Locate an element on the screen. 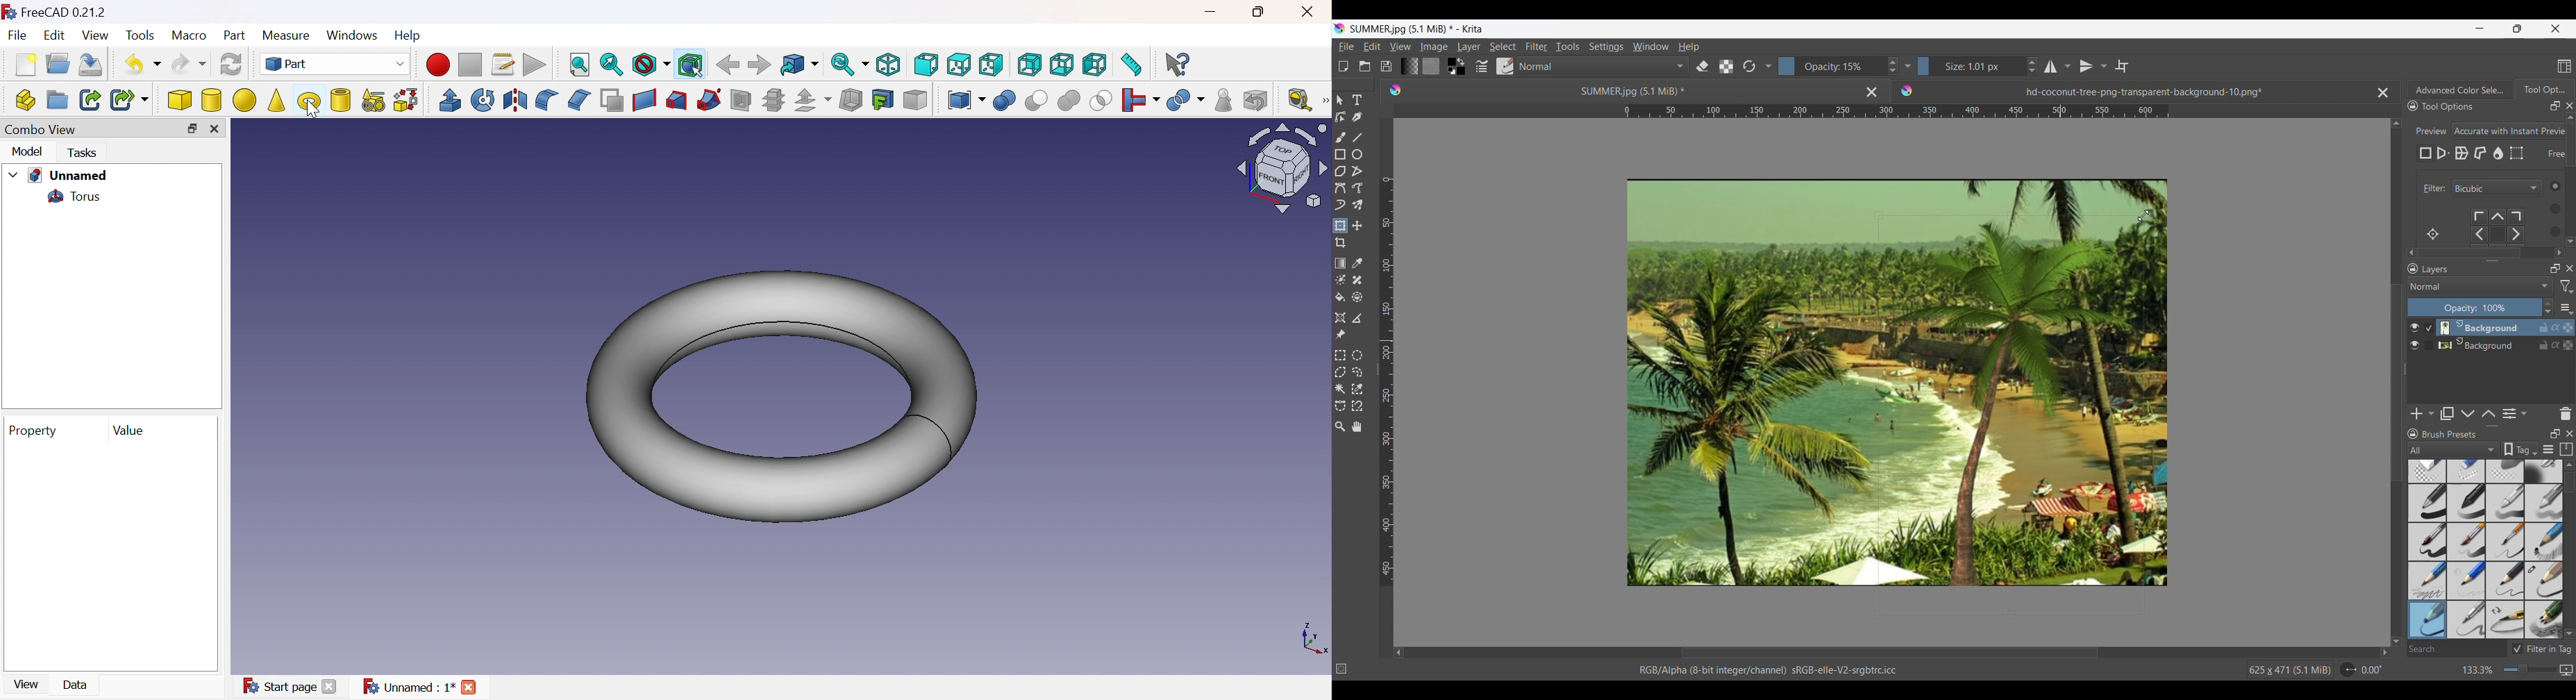  Polygonal selection tool is located at coordinates (1340, 372).